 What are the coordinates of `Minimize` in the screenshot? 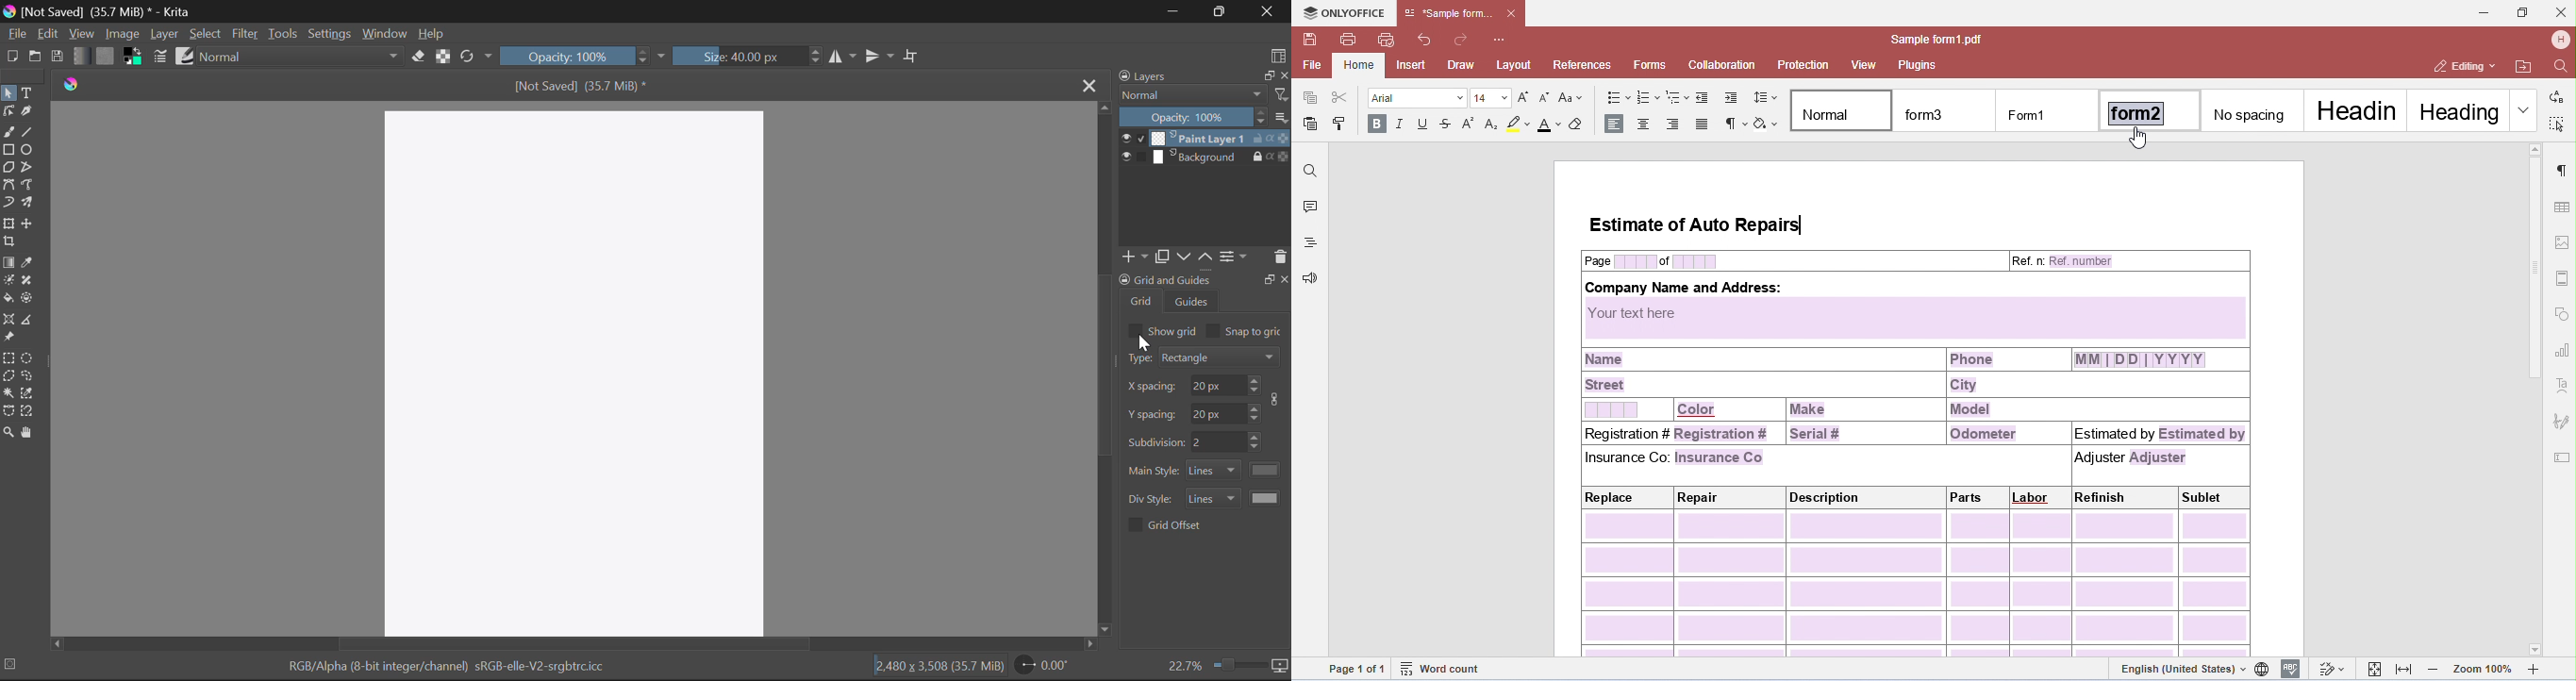 It's located at (1225, 11).